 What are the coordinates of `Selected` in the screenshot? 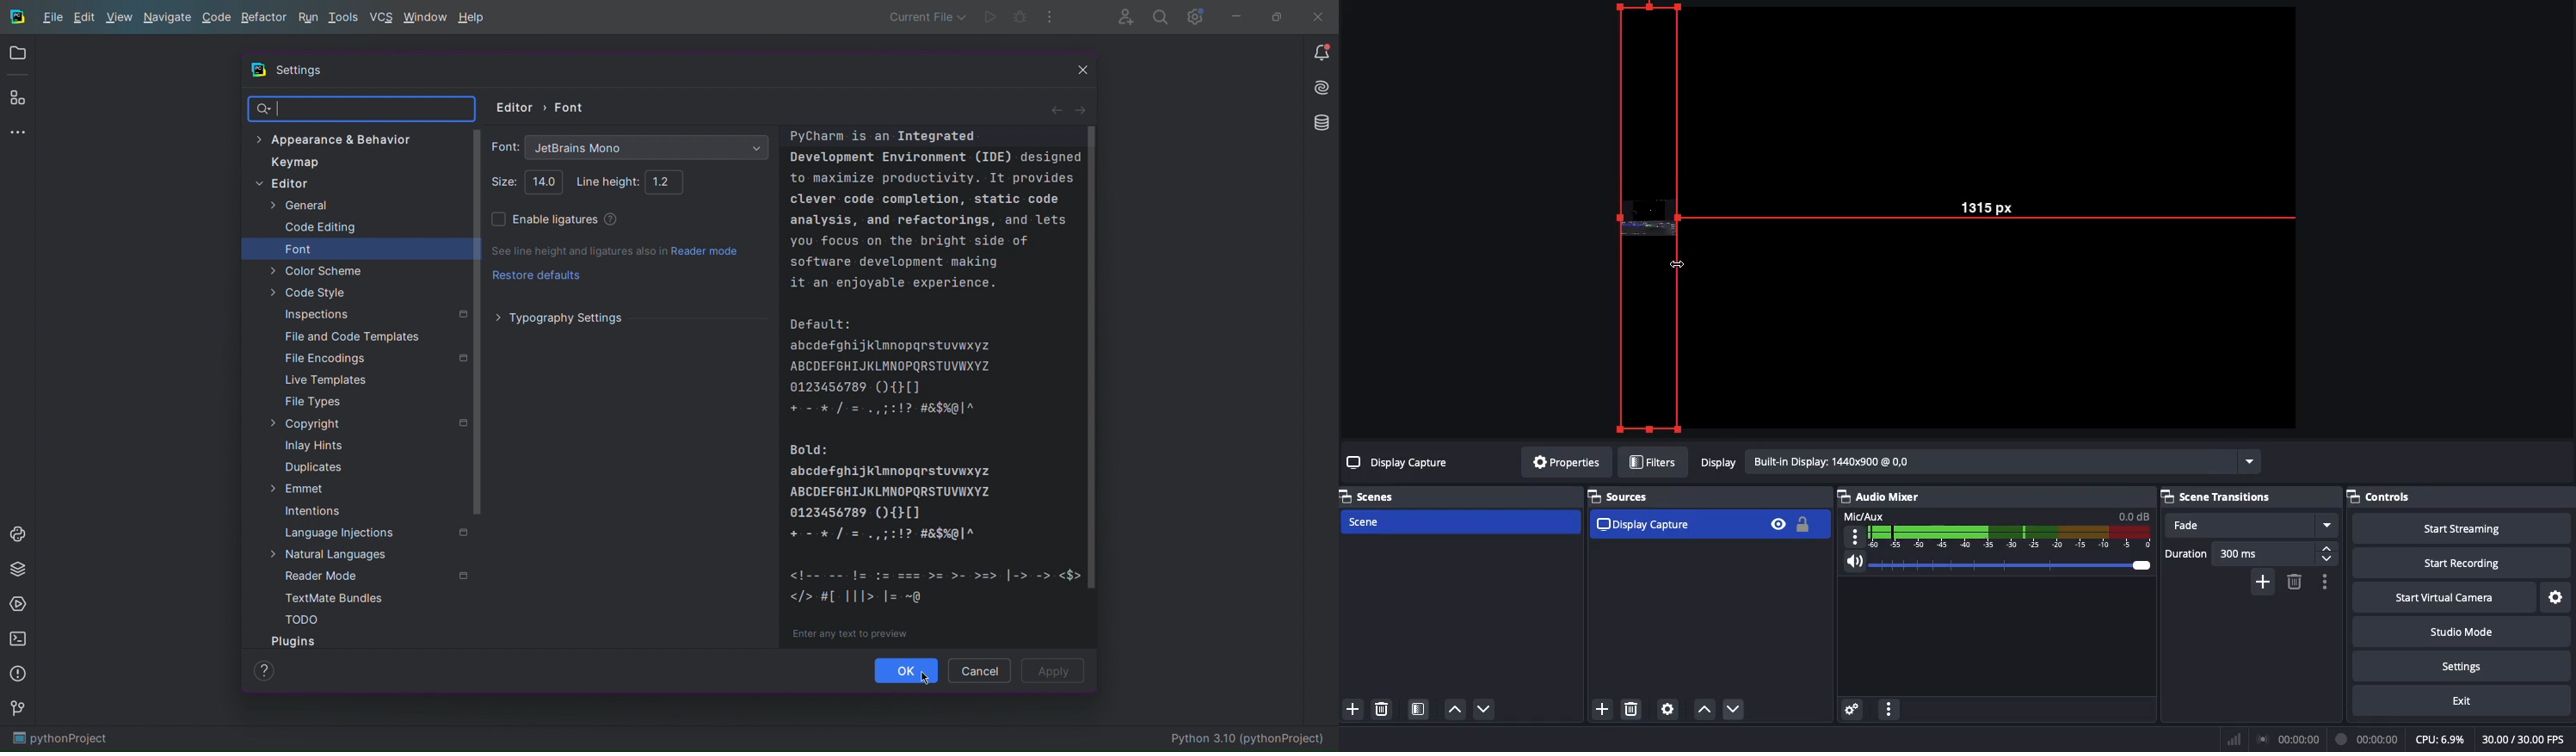 It's located at (543, 183).